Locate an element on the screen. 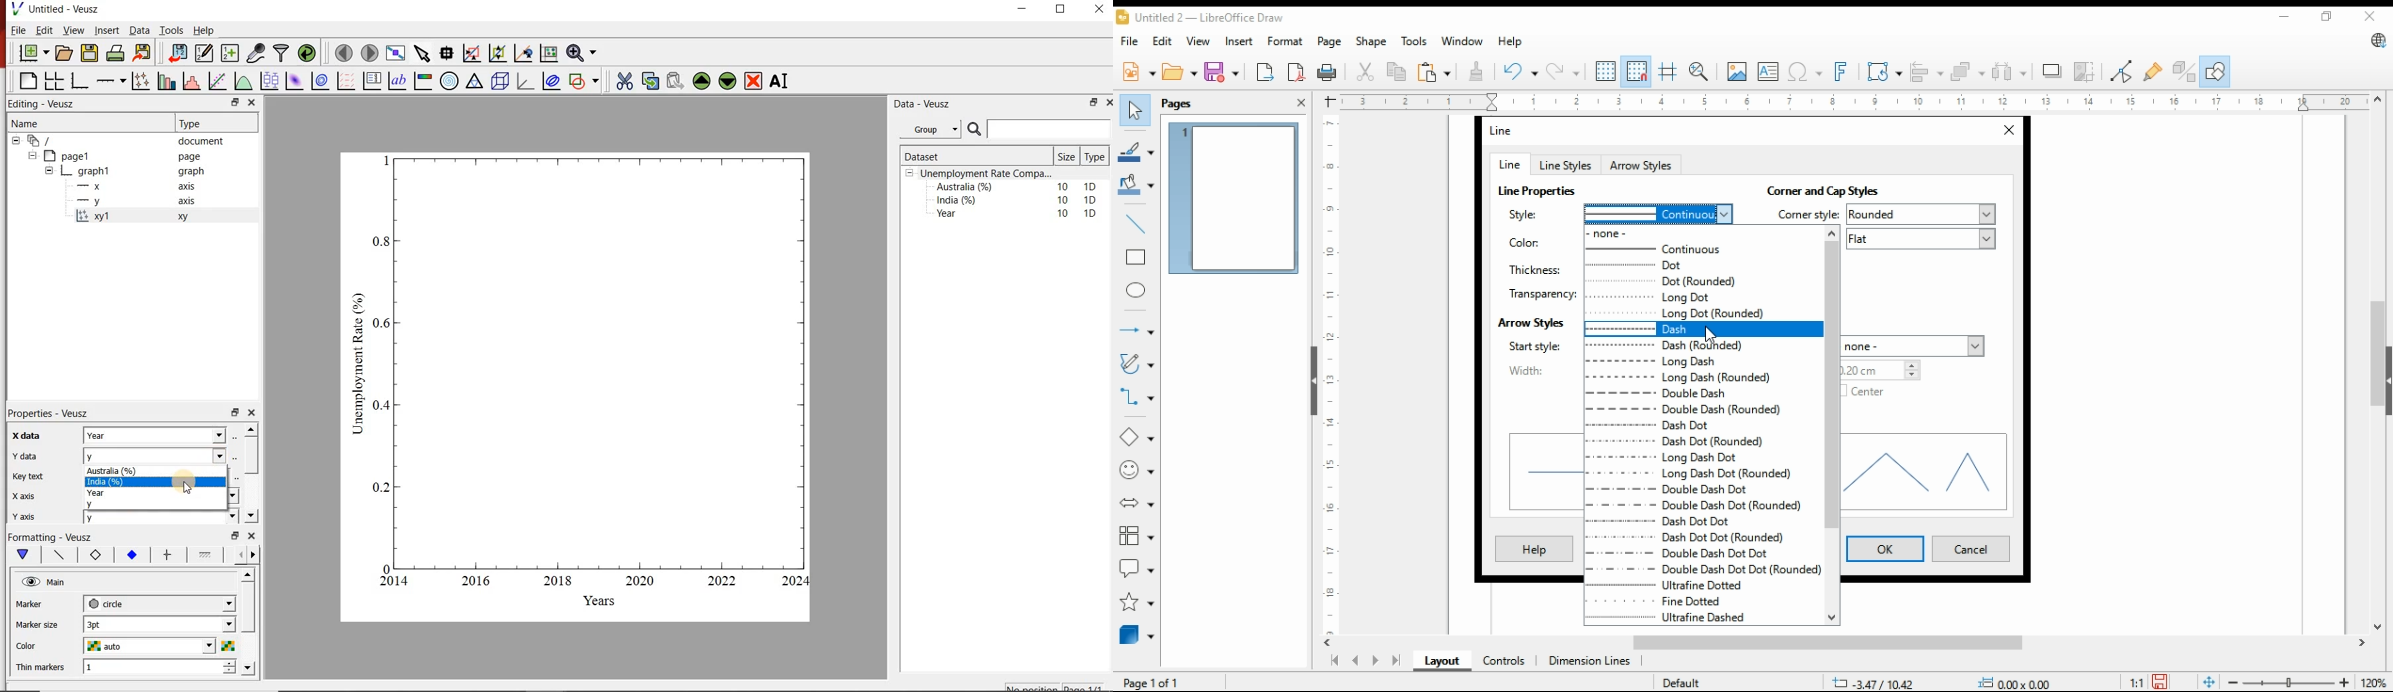 Image resolution: width=2408 pixels, height=700 pixels. close window is located at coordinates (2007, 131).